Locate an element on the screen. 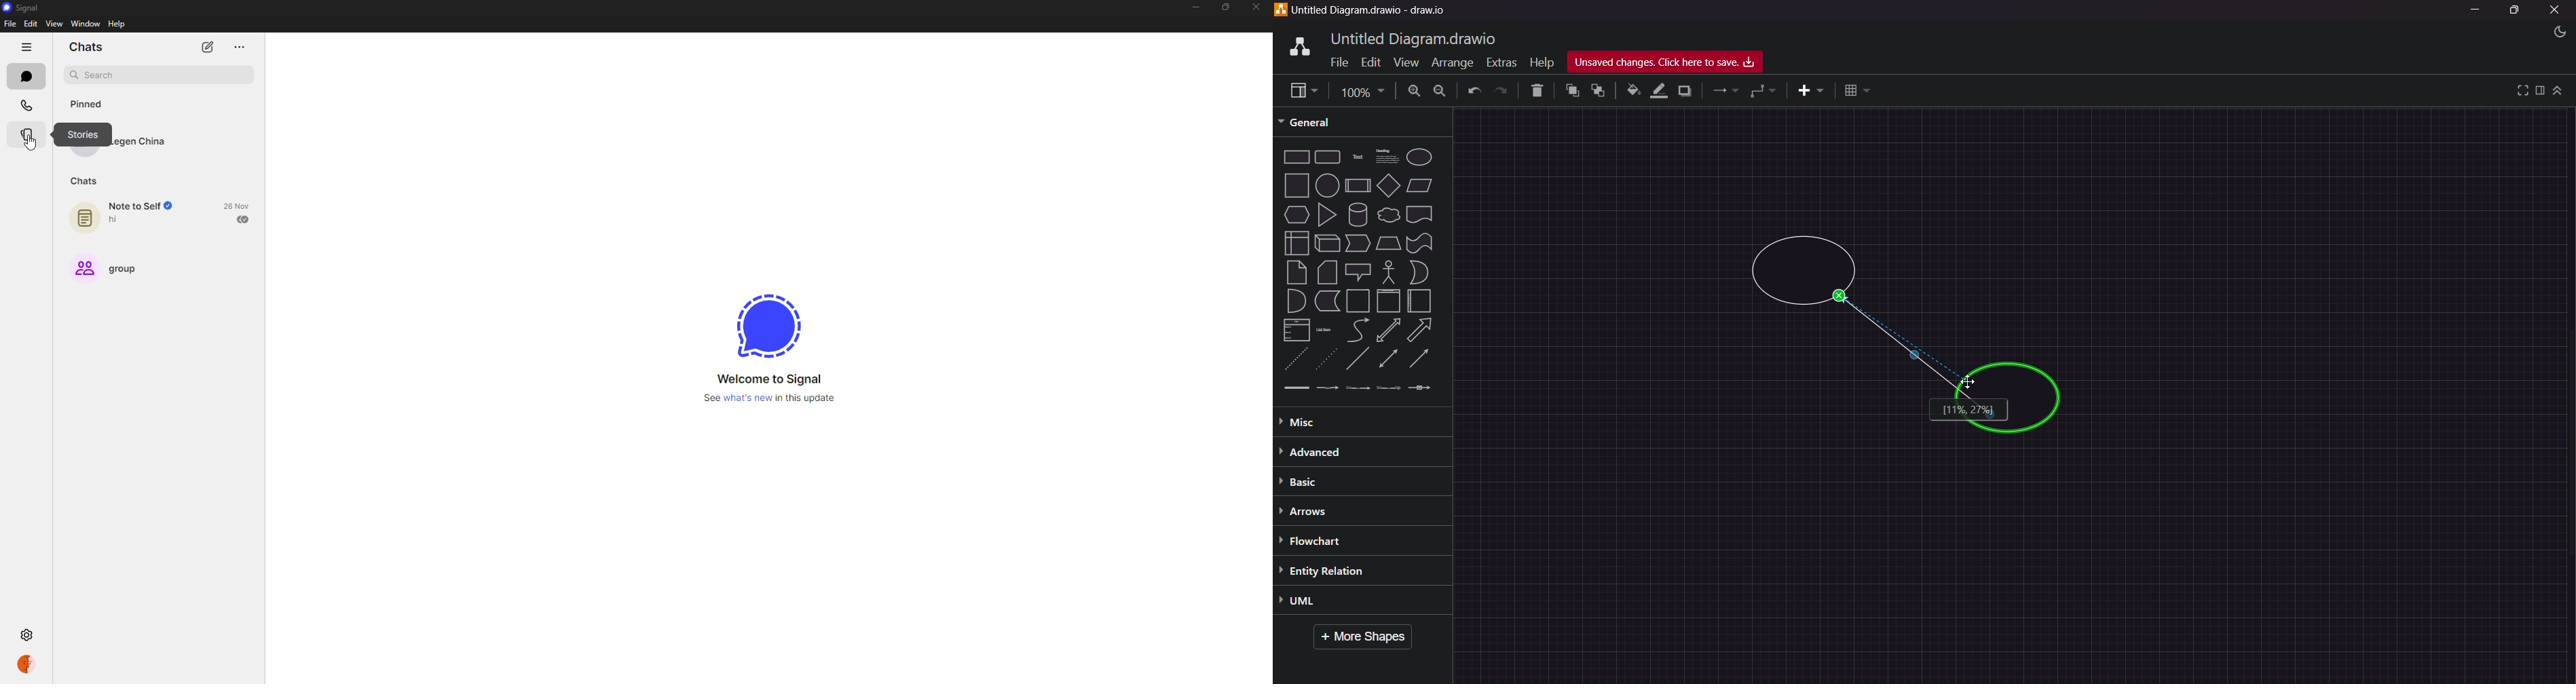 This screenshot has height=700, width=2576. maximize is located at coordinates (1226, 8).